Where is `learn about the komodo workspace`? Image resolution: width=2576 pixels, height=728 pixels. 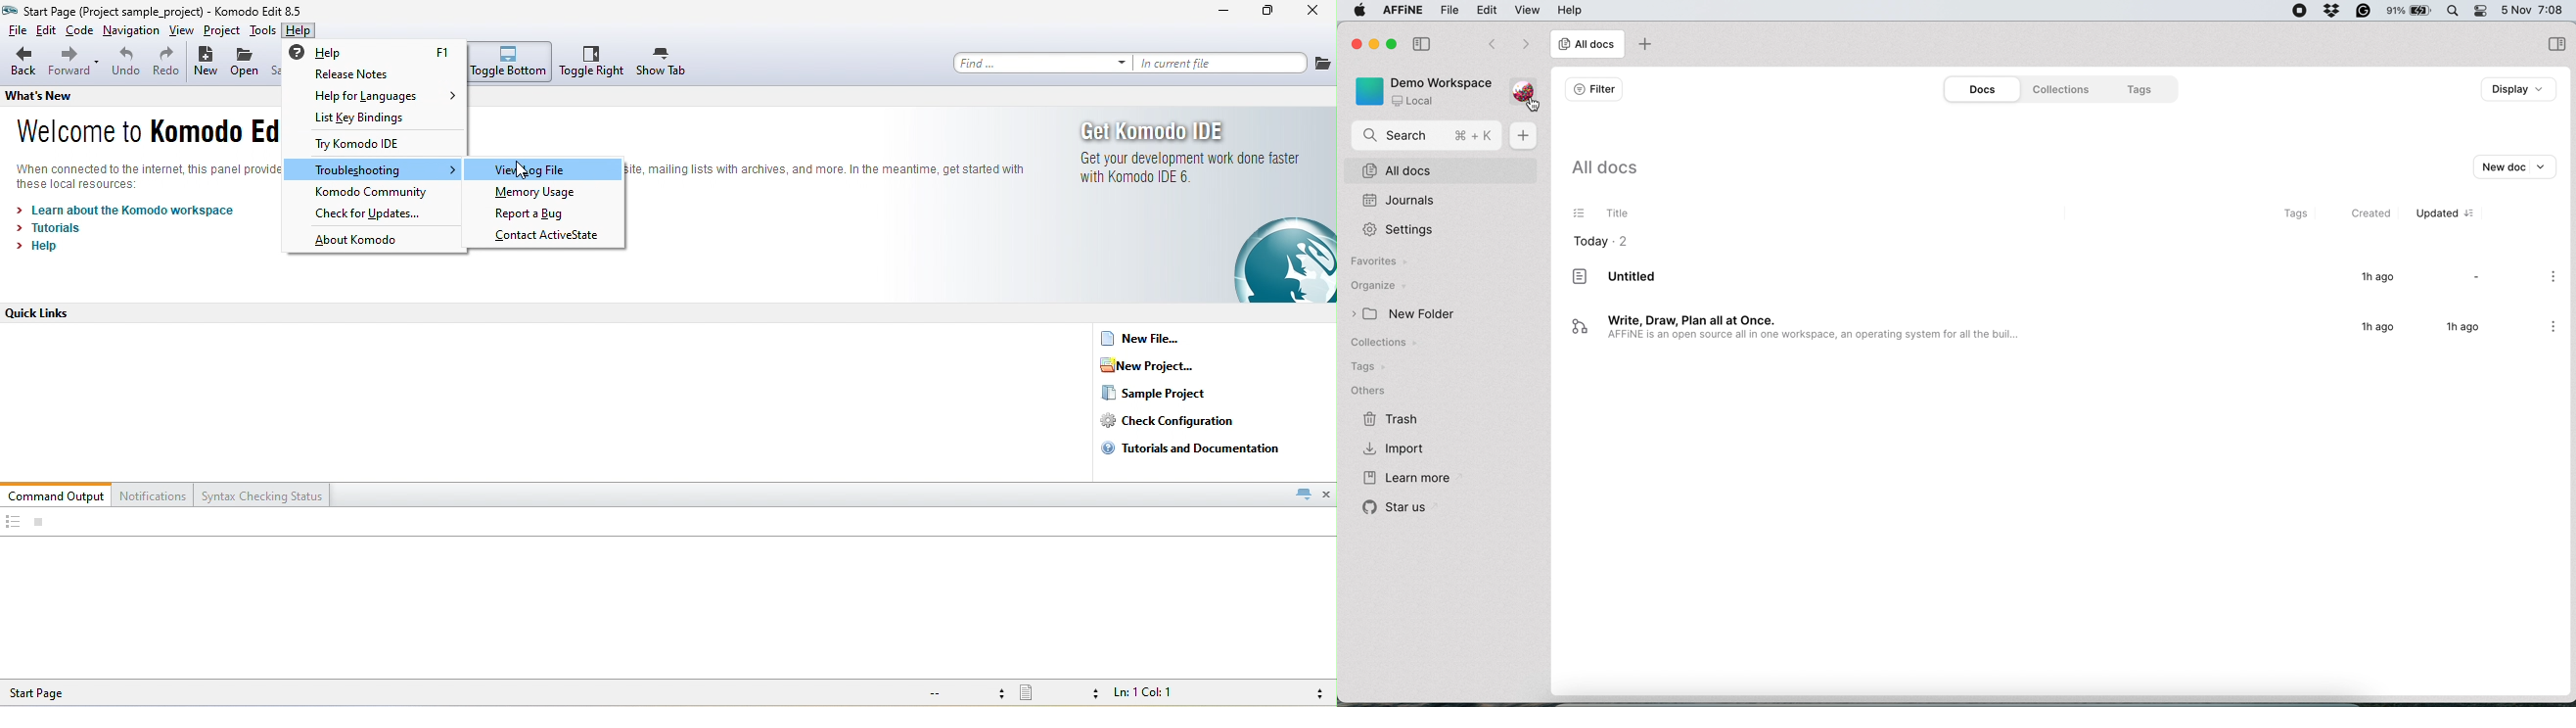 learn about the komodo workspace is located at coordinates (128, 211).